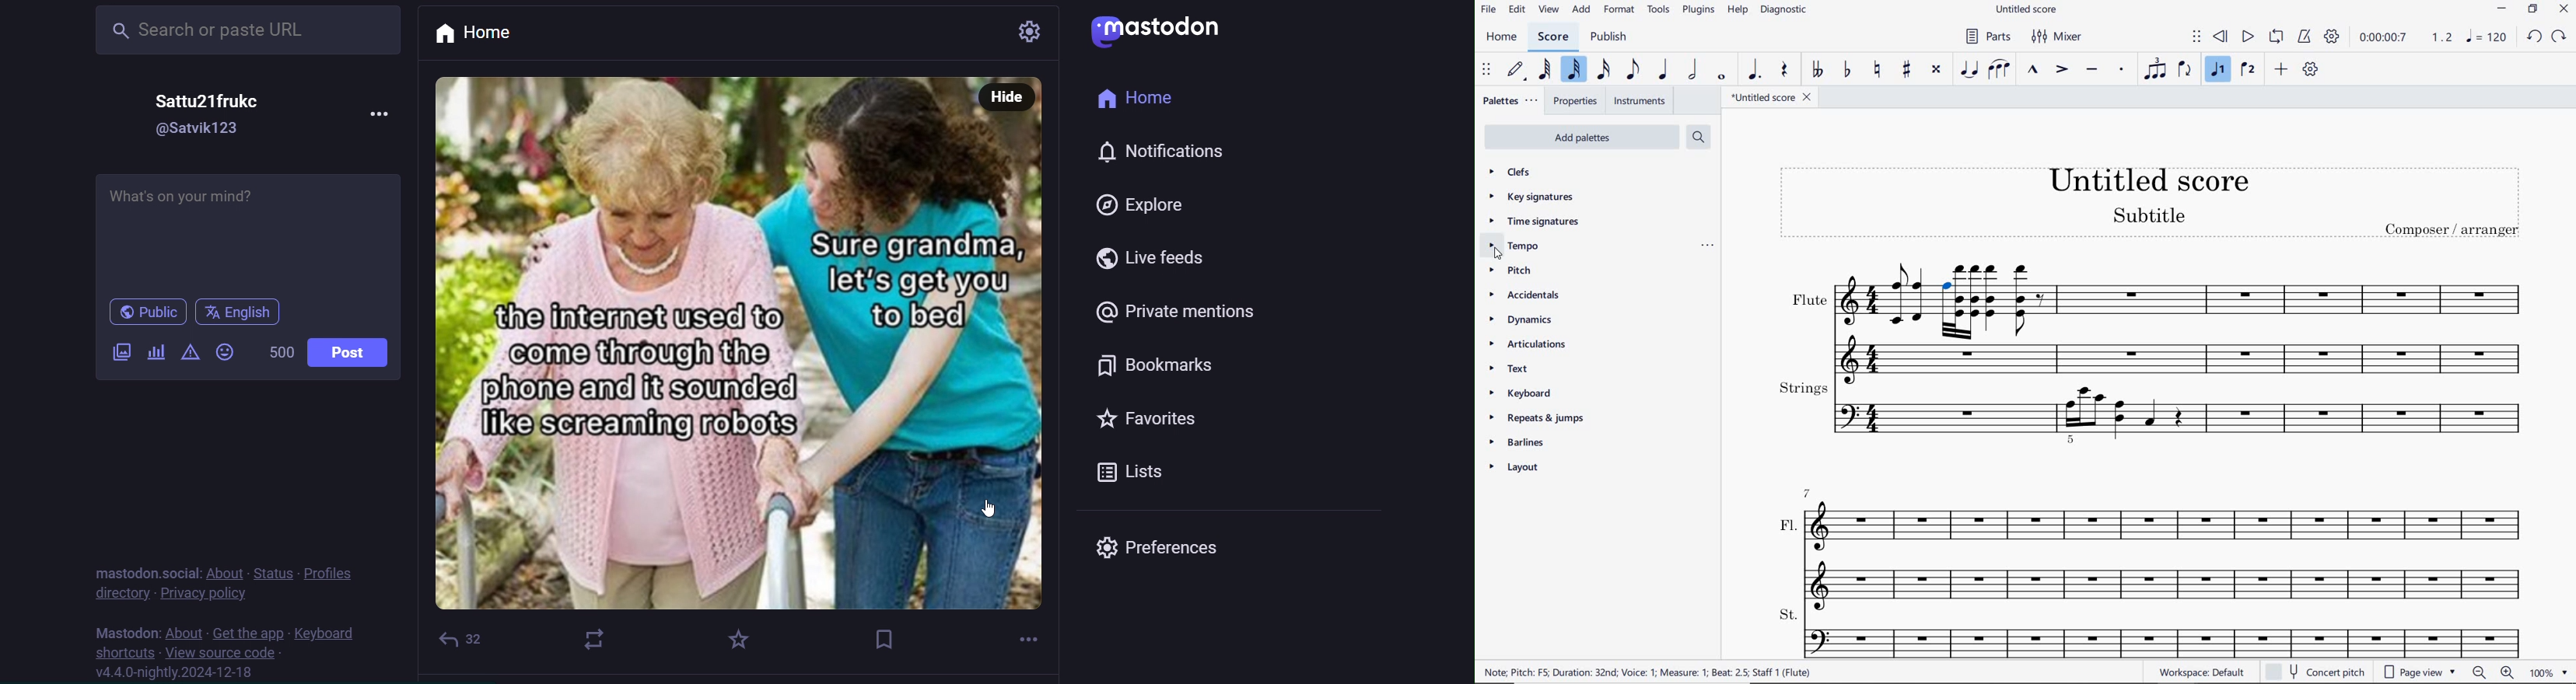 The width and height of the screenshot is (2576, 700). Describe the element at coordinates (1517, 442) in the screenshot. I see `barlines` at that location.